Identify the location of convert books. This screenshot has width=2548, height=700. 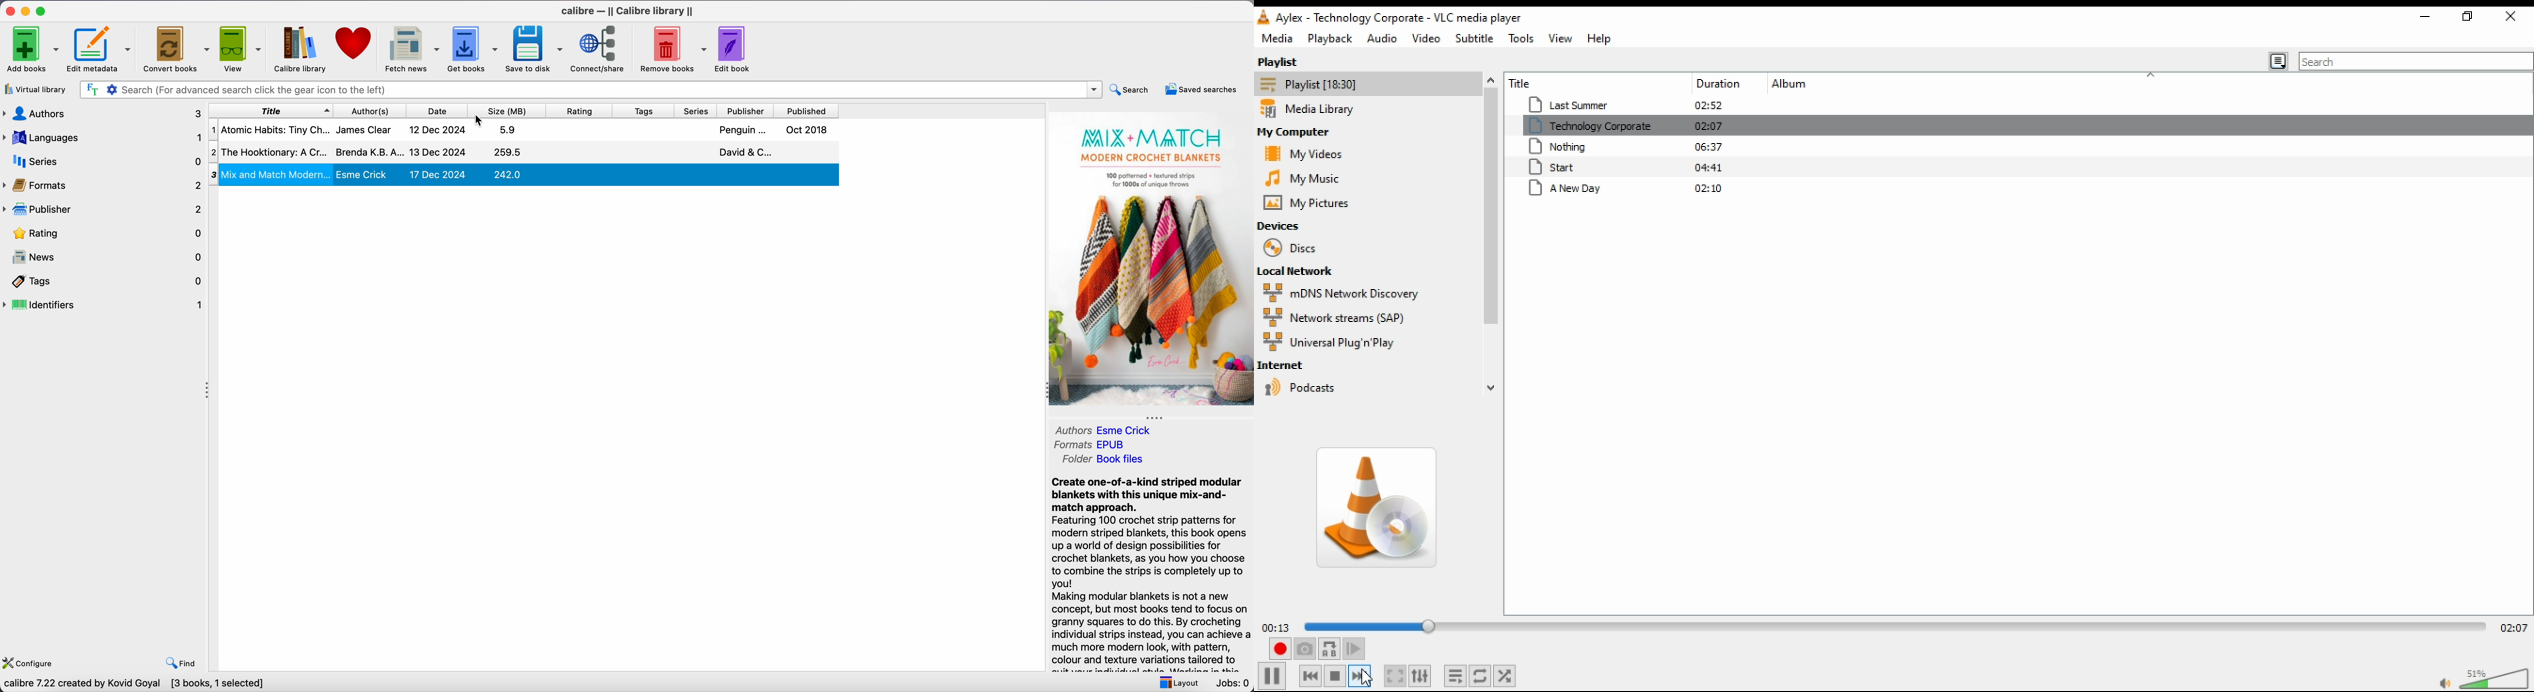
(176, 48).